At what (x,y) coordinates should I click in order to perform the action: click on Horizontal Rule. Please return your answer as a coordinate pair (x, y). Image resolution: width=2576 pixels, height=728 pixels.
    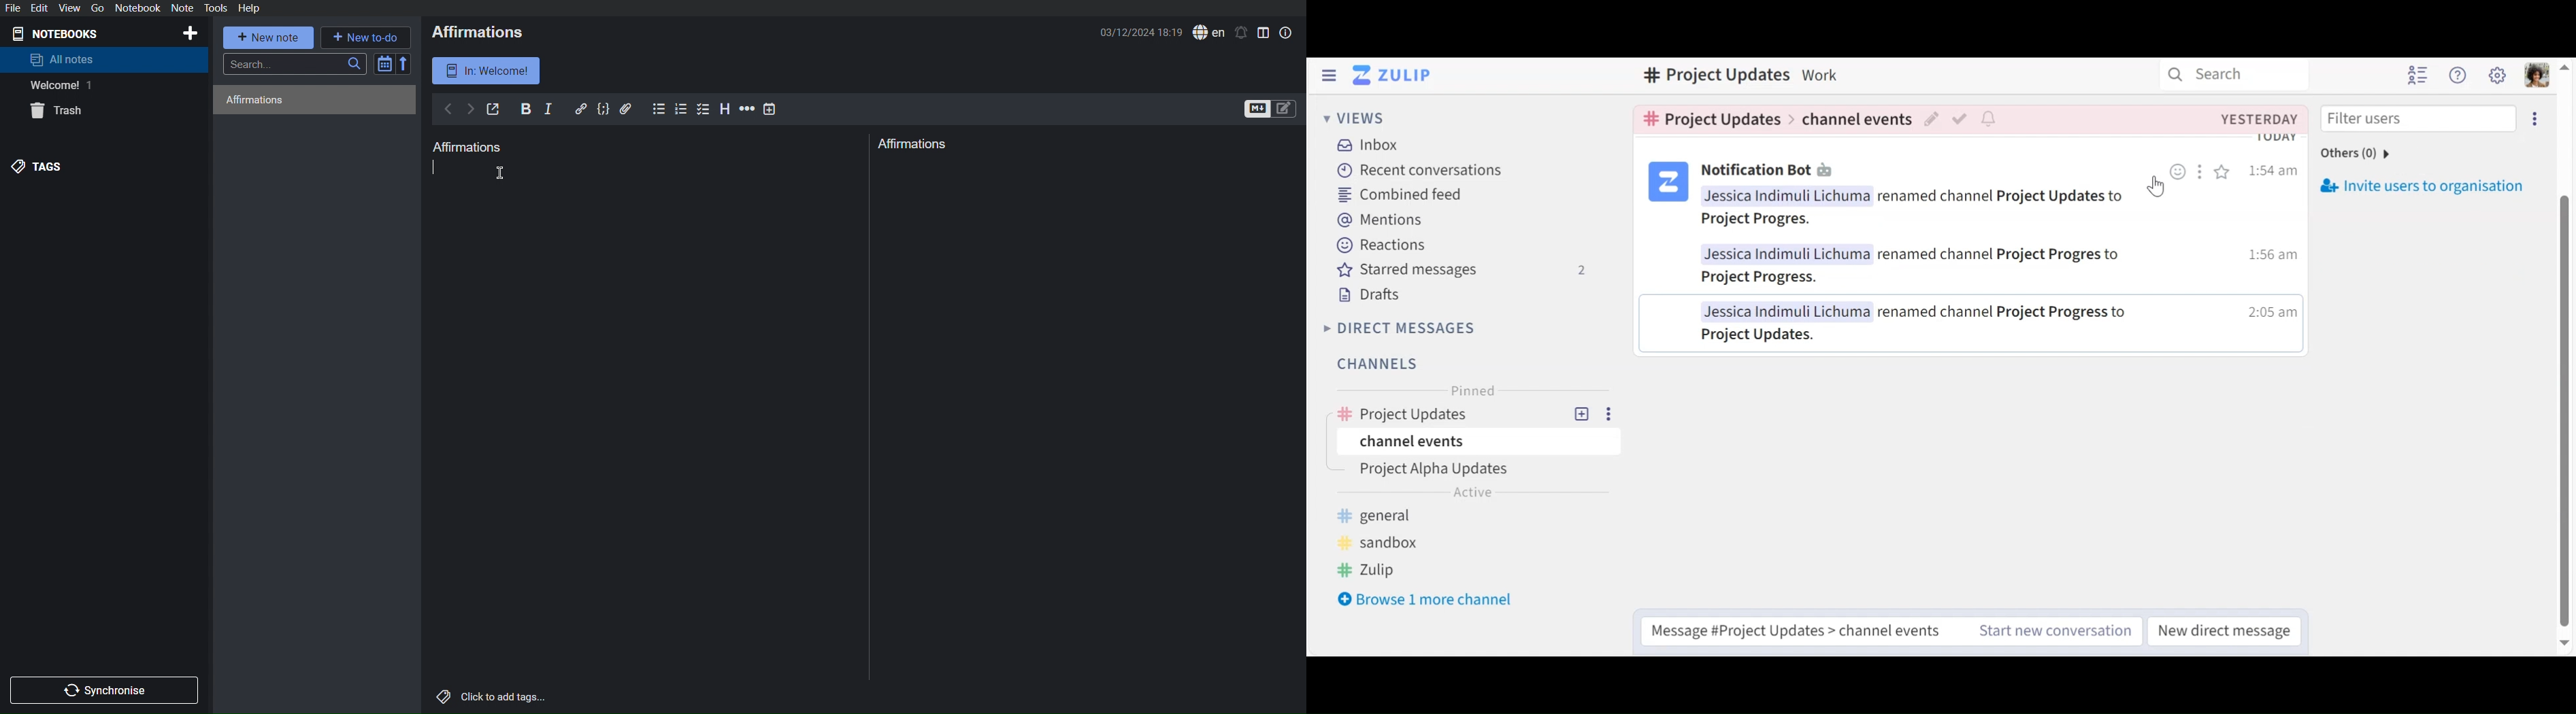
    Looking at the image, I should click on (746, 109).